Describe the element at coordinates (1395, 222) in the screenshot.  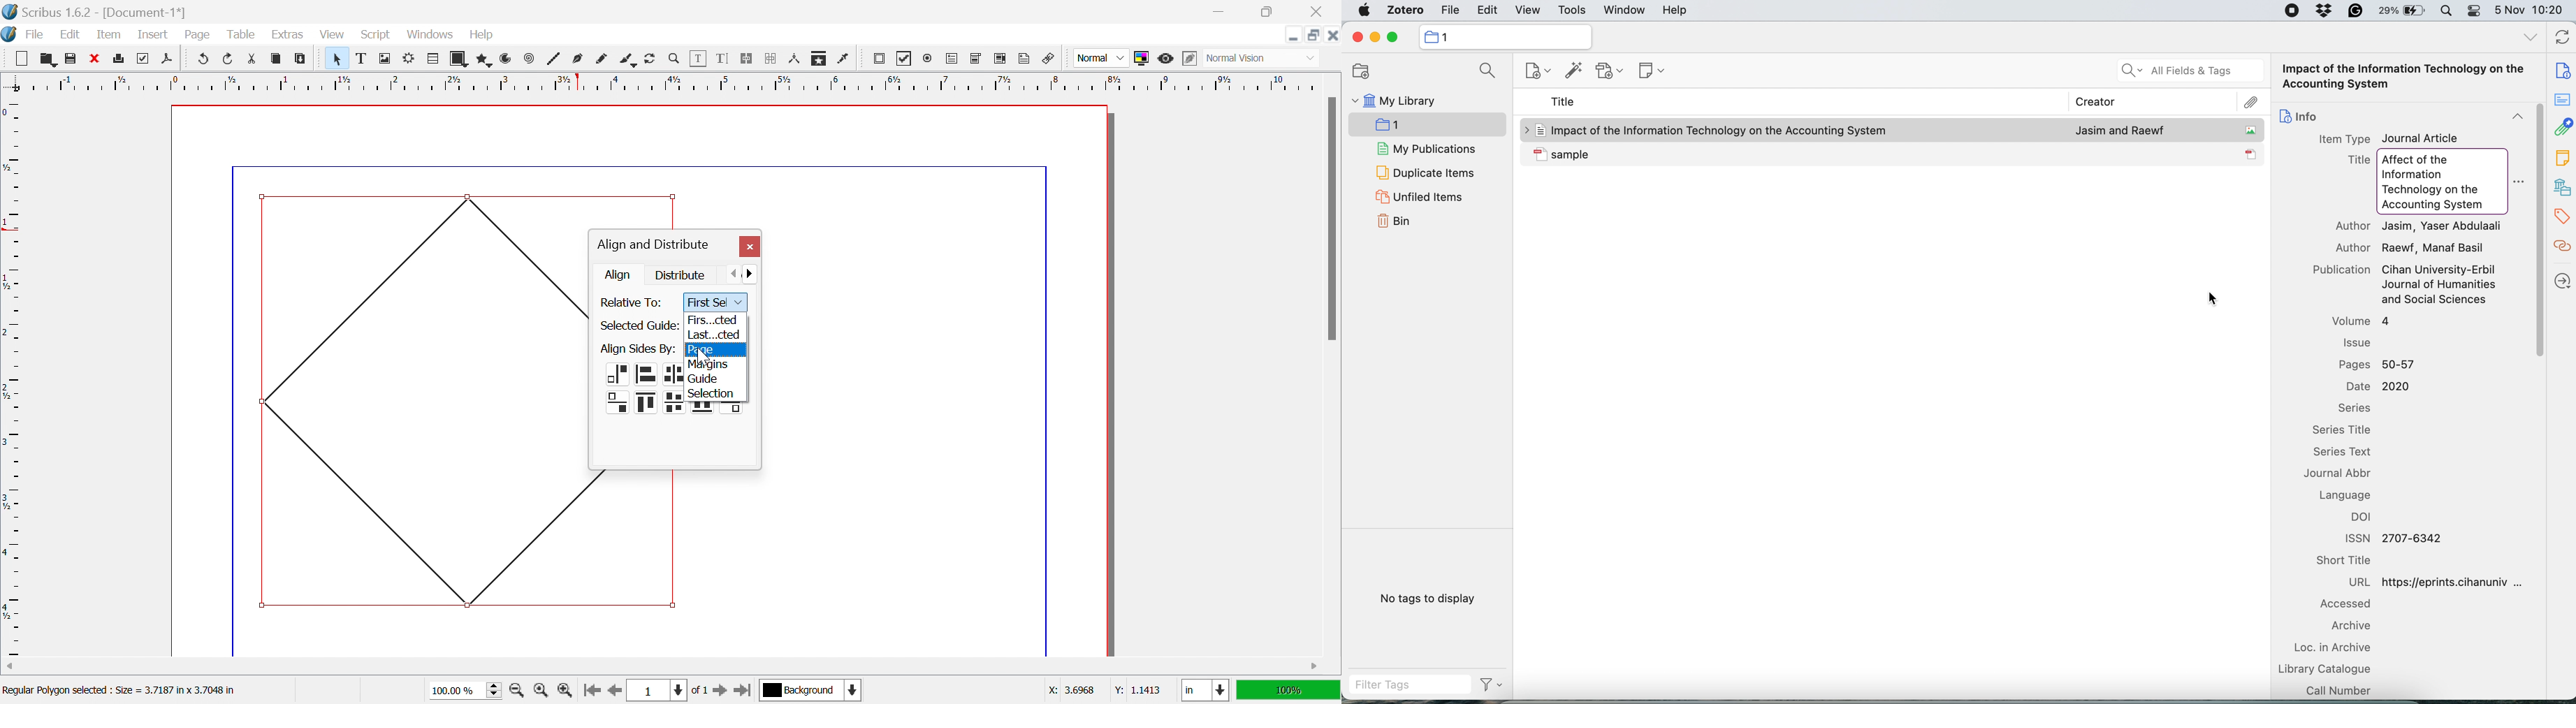
I see `bin` at that location.